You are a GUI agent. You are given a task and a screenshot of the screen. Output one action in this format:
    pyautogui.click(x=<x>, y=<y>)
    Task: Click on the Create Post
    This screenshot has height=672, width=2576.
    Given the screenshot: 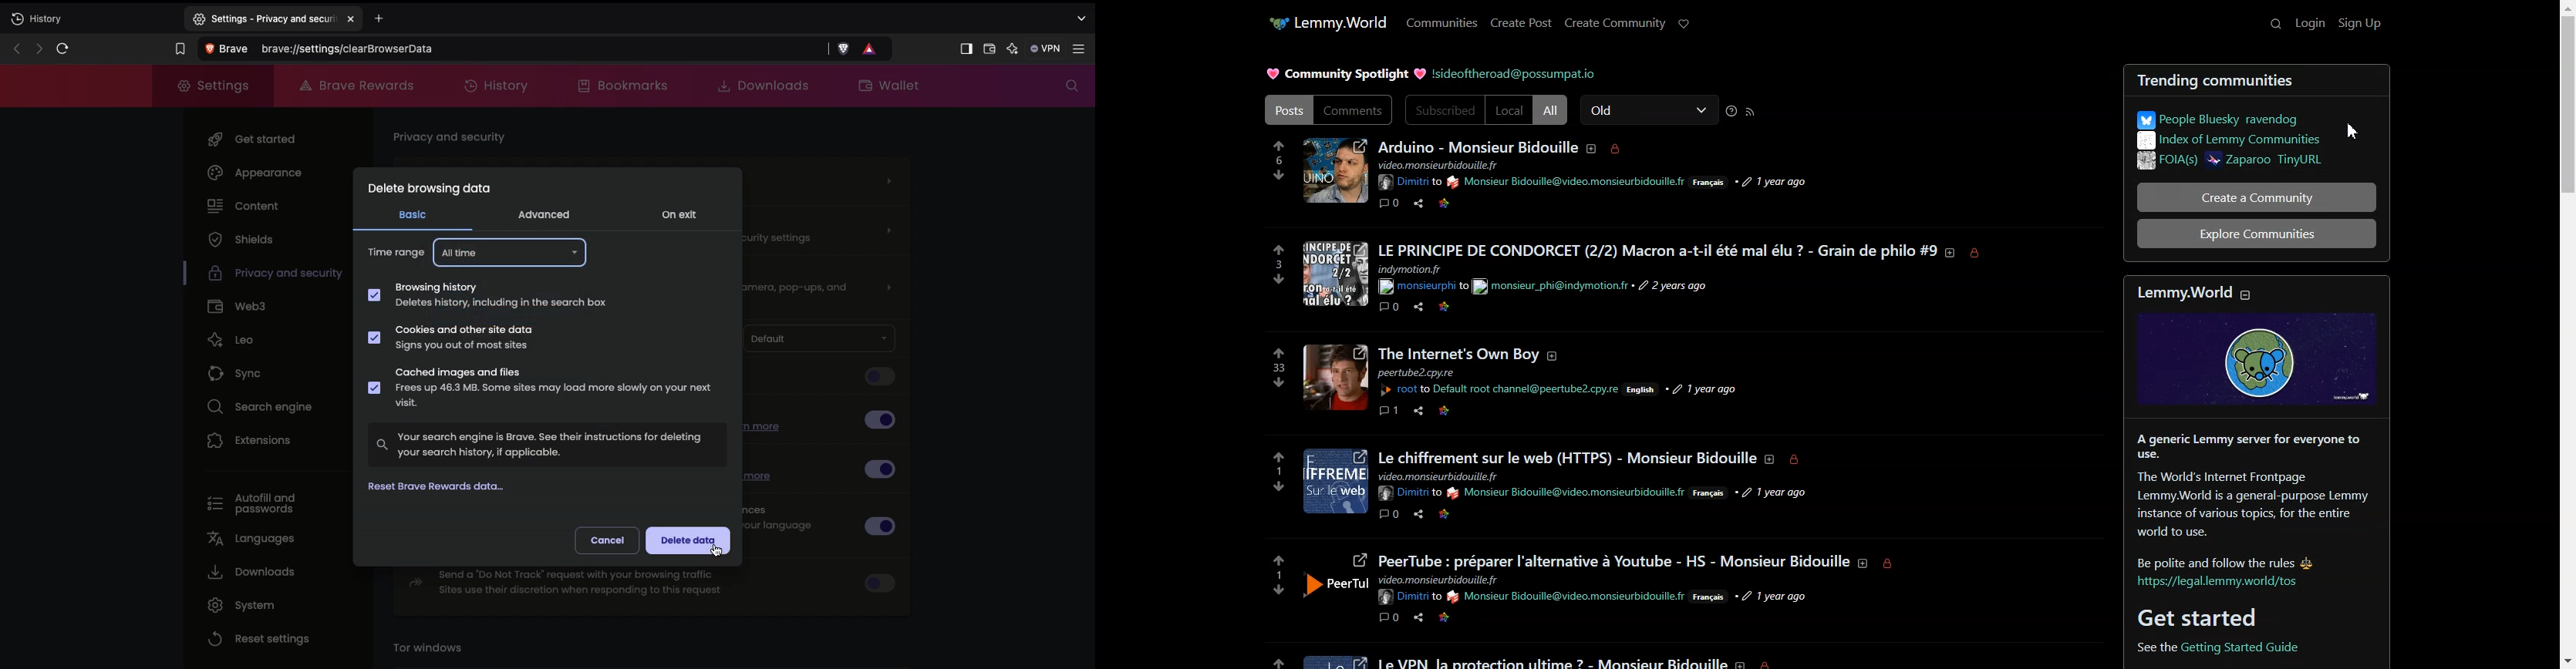 What is the action you would take?
    pyautogui.click(x=1521, y=22)
    